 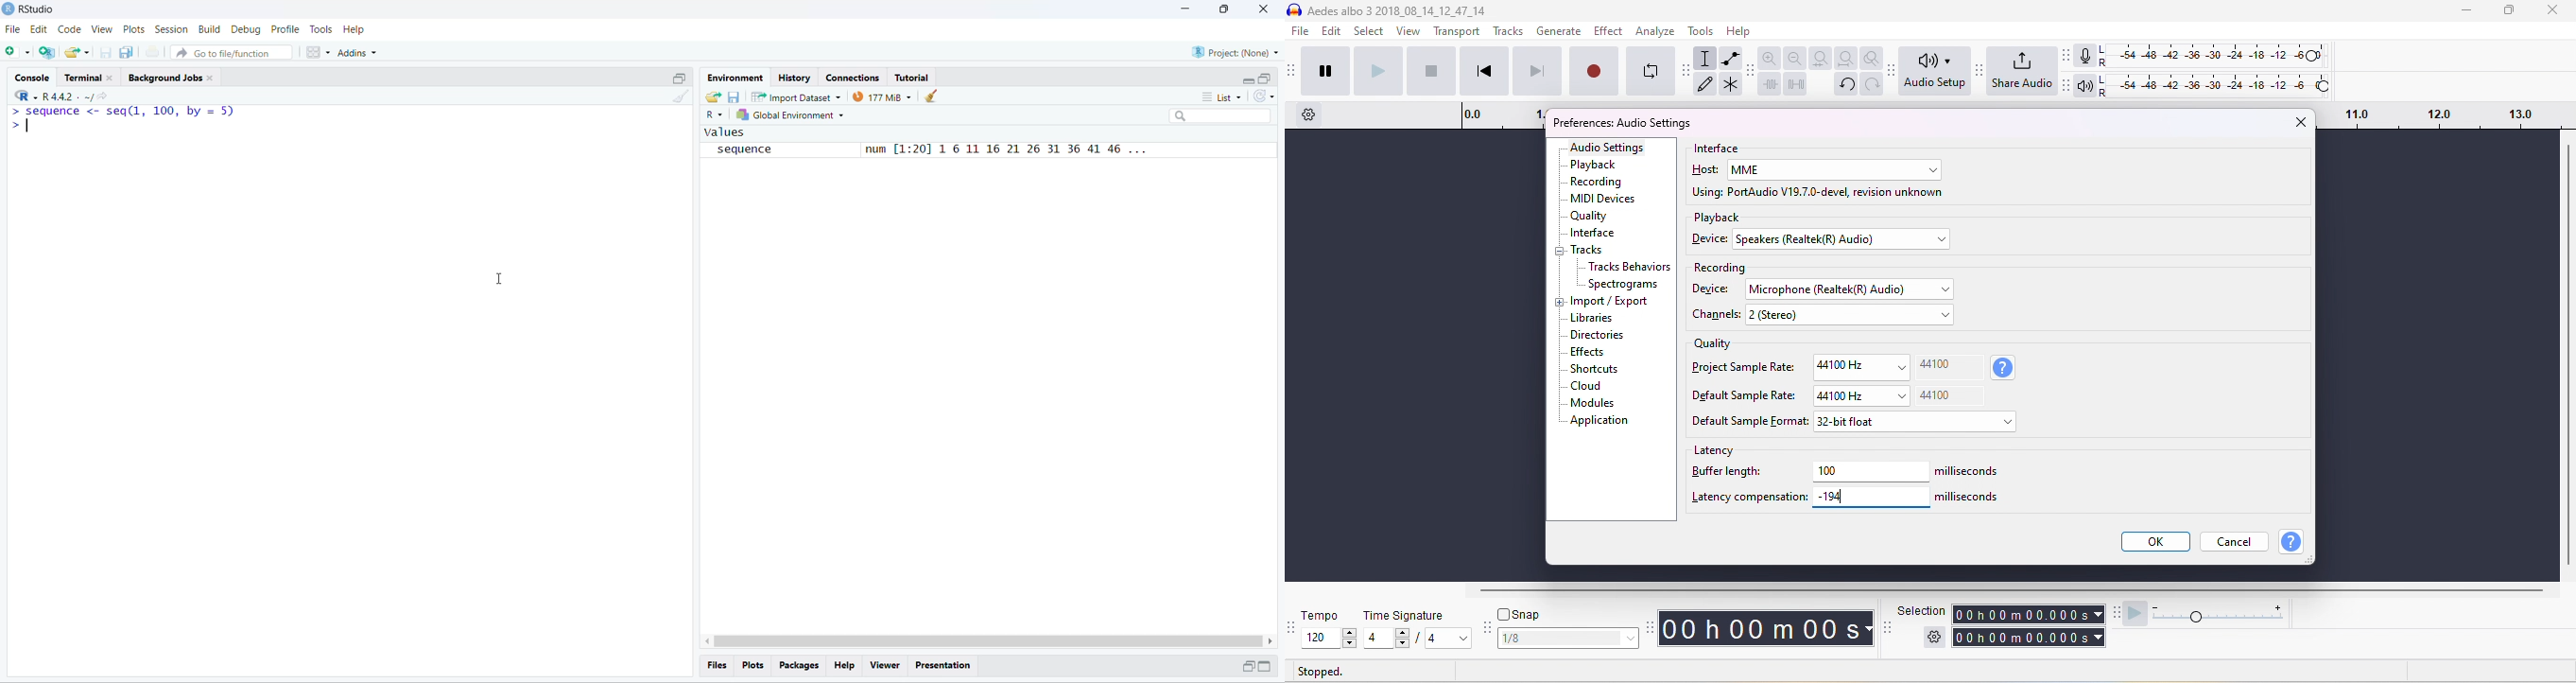 What do you see at coordinates (78, 53) in the screenshot?
I see `share folder as` at bounding box center [78, 53].